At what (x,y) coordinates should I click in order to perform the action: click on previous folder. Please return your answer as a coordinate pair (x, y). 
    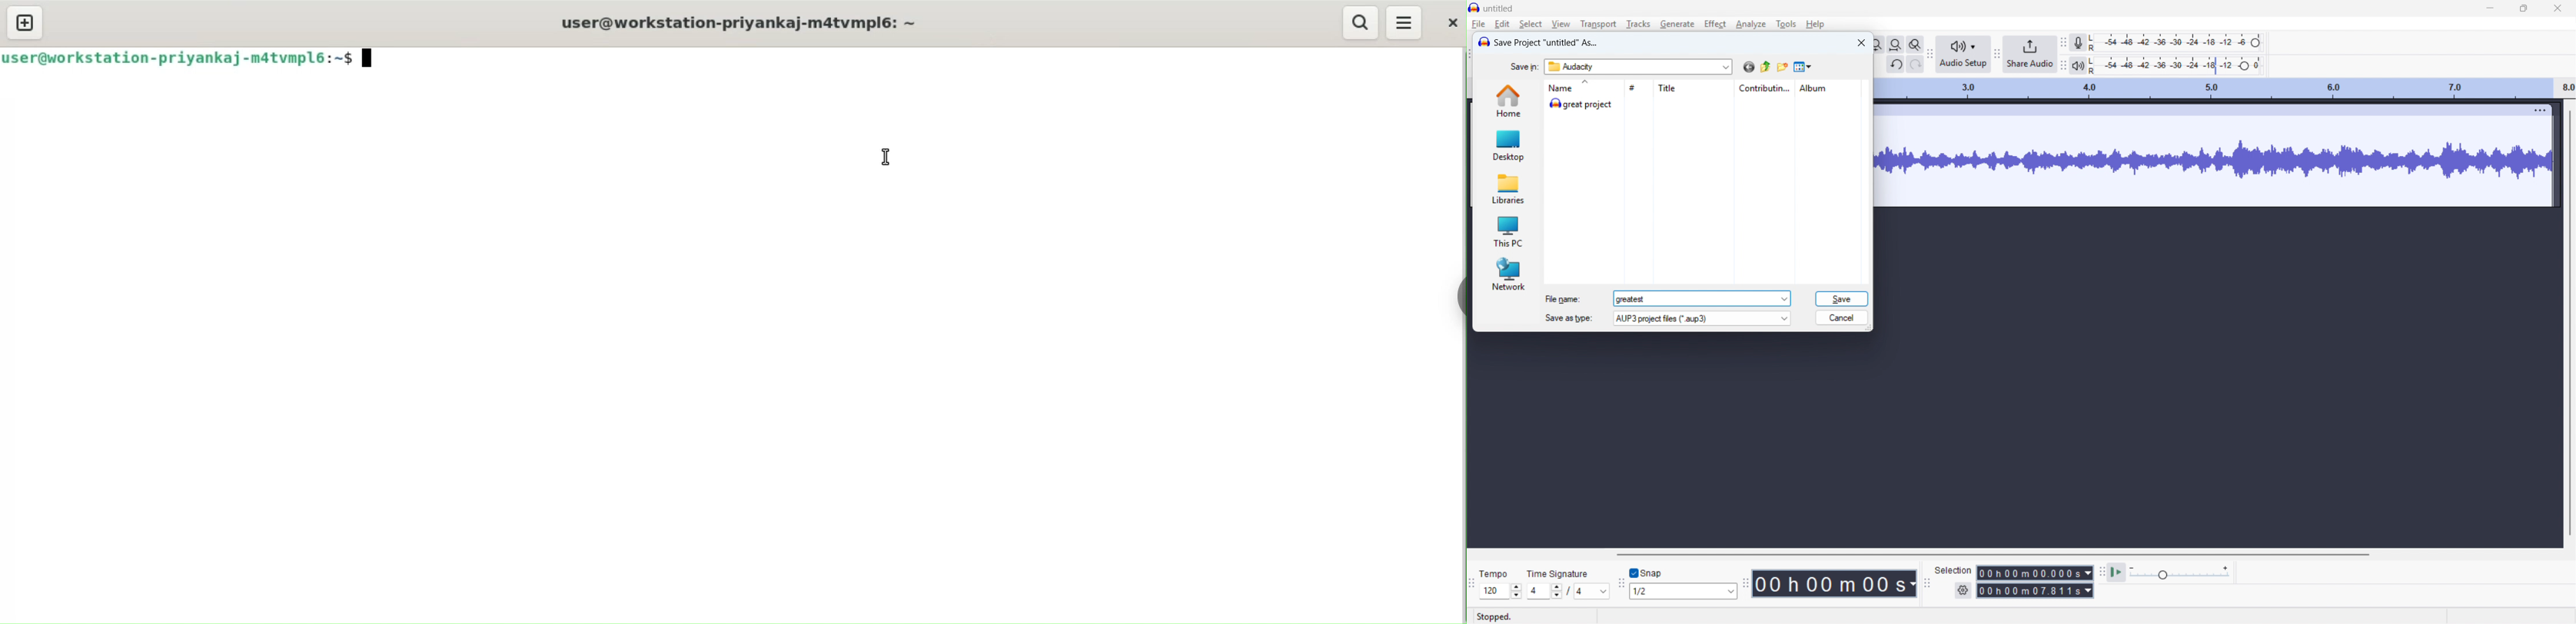
    Looking at the image, I should click on (1766, 67).